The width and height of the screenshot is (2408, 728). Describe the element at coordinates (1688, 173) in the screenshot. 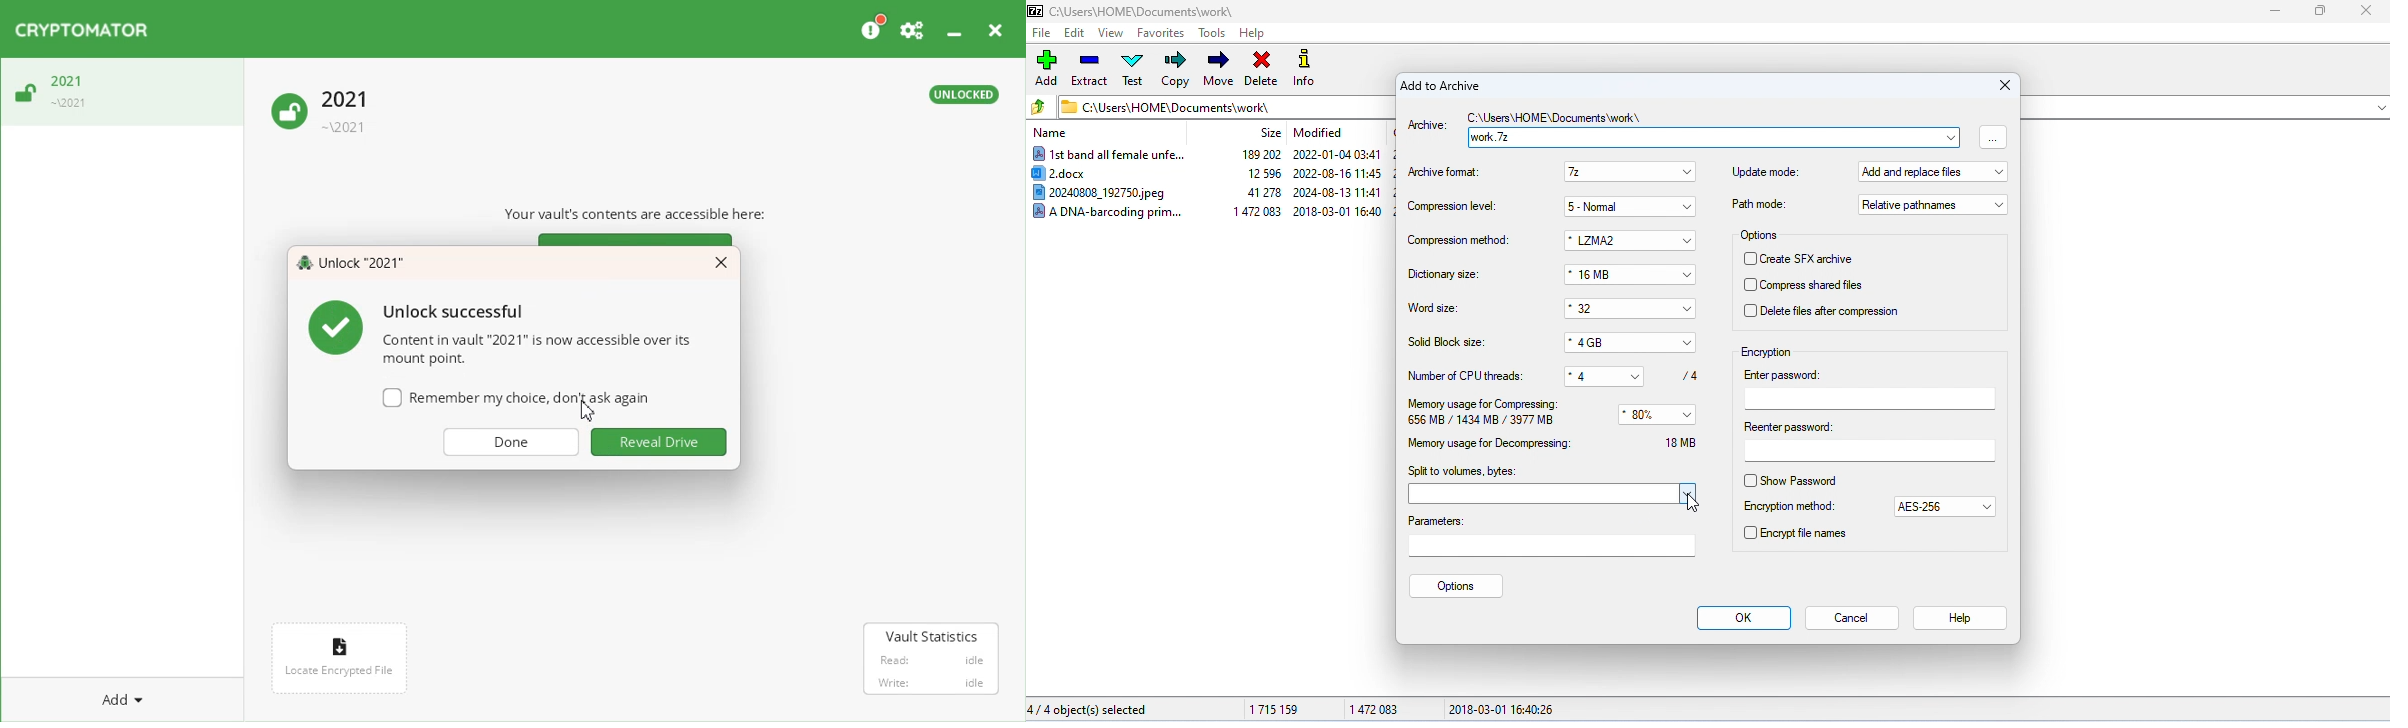

I see `drop down` at that location.